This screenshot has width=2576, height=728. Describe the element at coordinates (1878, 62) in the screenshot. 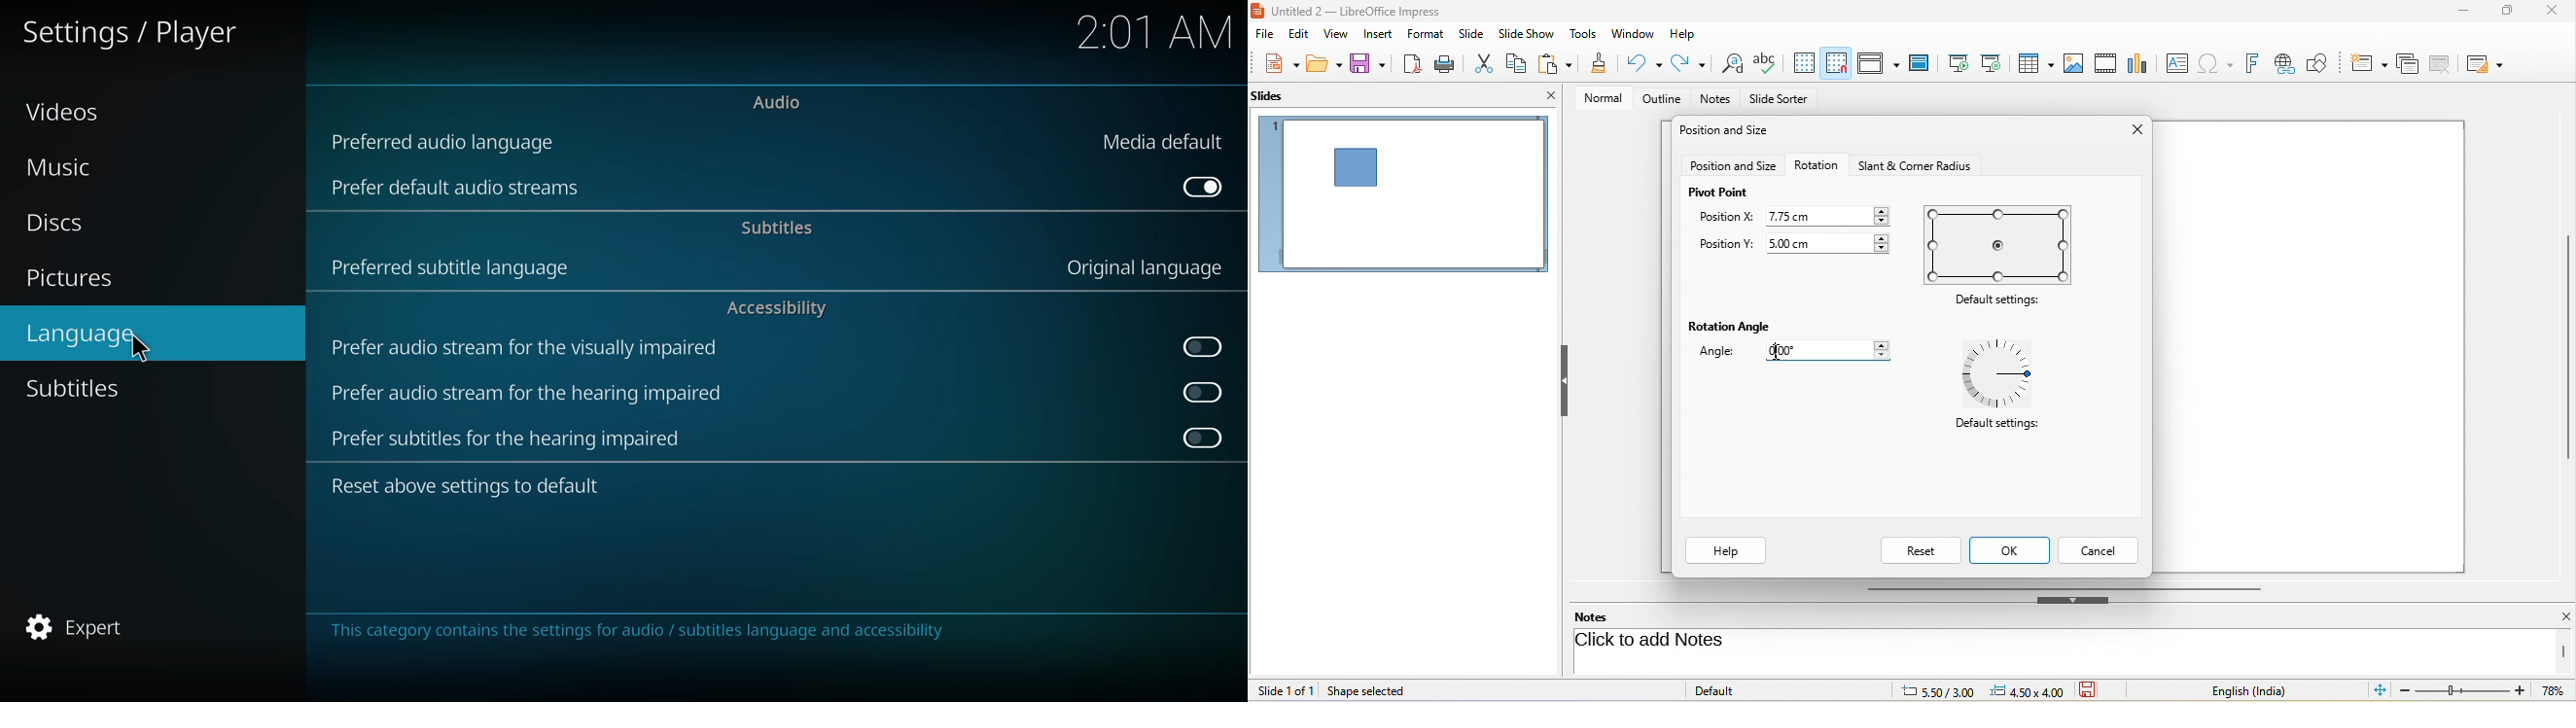

I see `display view` at that location.